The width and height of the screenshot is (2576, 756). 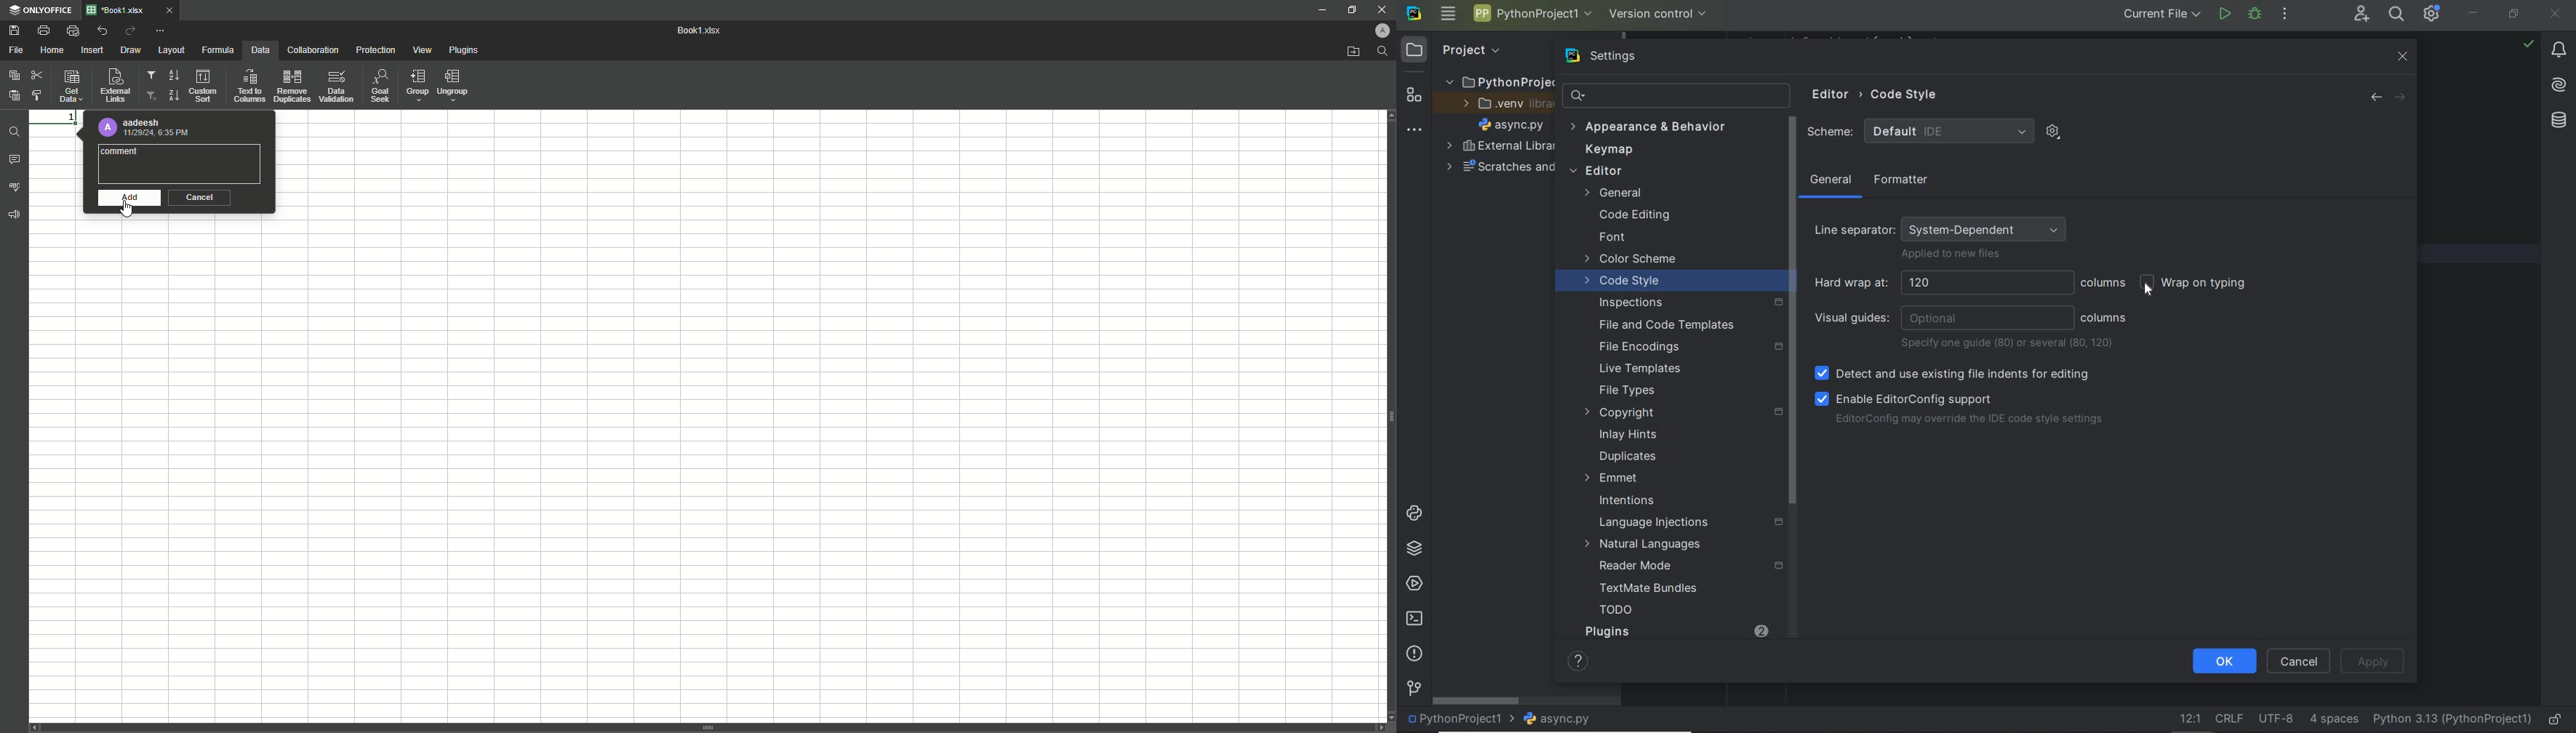 I want to click on Plugins, so click(x=465, y=51).